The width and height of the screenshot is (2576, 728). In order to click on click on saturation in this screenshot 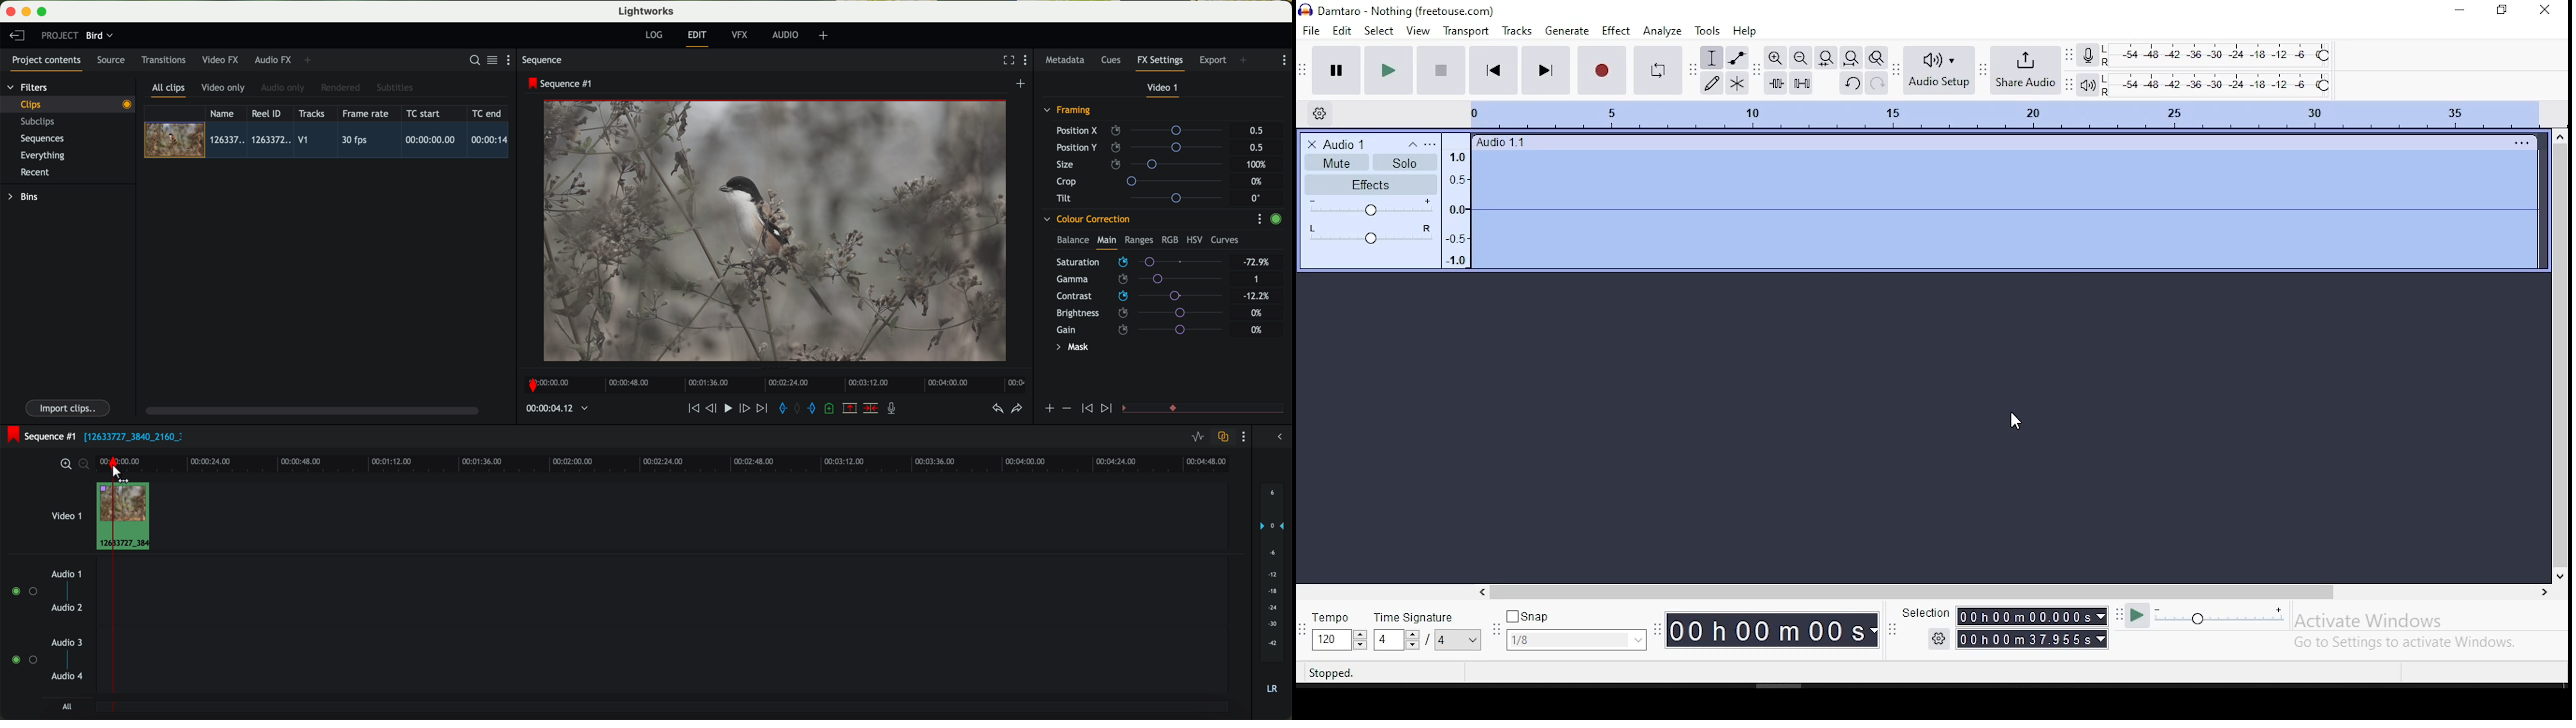, I will do `click(1135, 280)`.